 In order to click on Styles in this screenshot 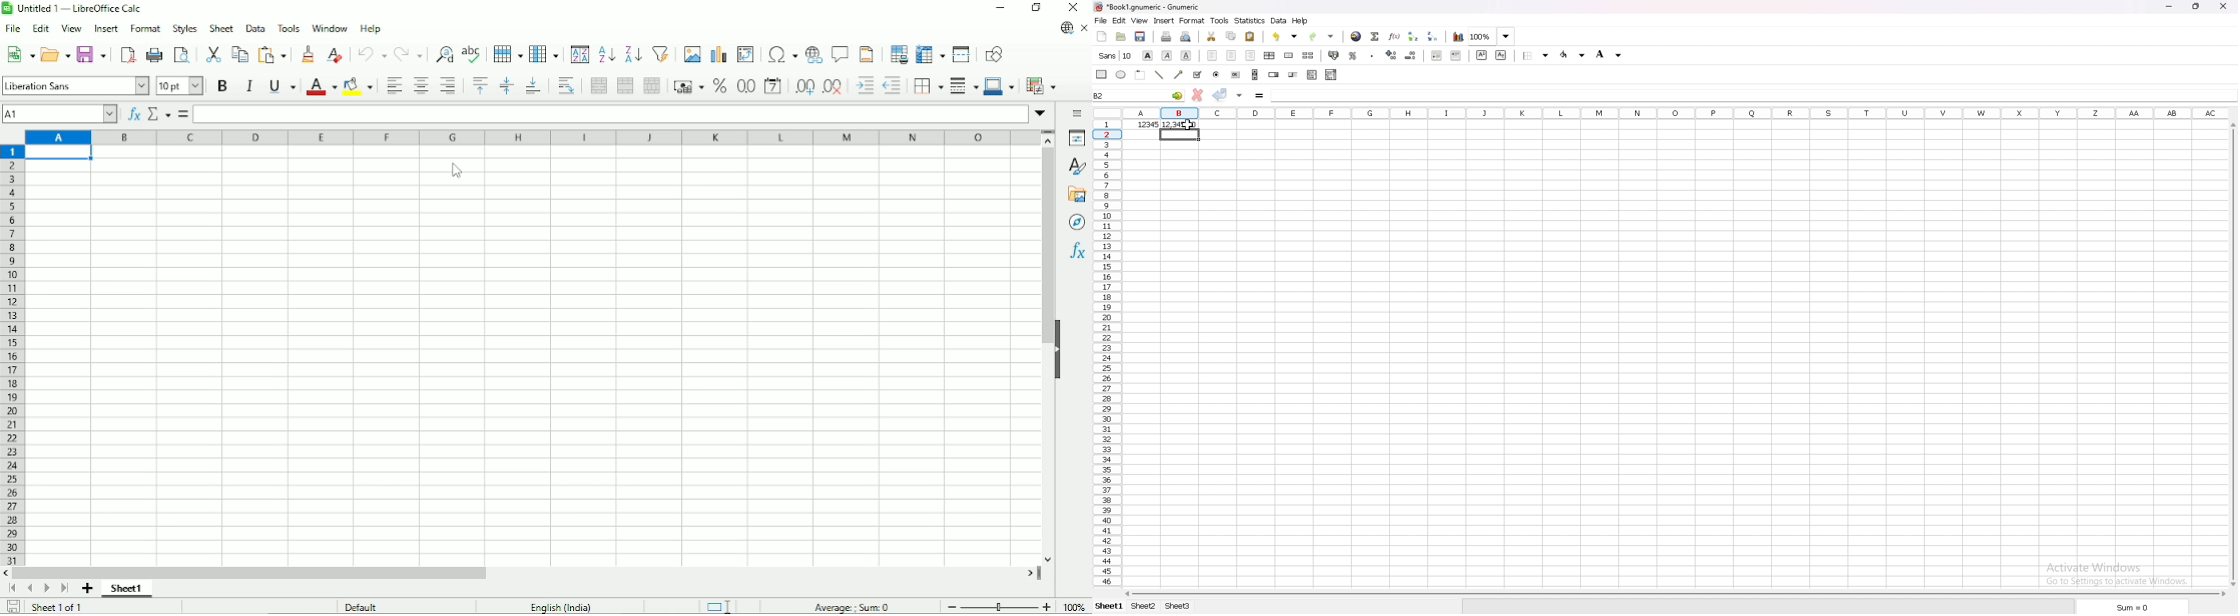, I will do `click(184, 28)`.